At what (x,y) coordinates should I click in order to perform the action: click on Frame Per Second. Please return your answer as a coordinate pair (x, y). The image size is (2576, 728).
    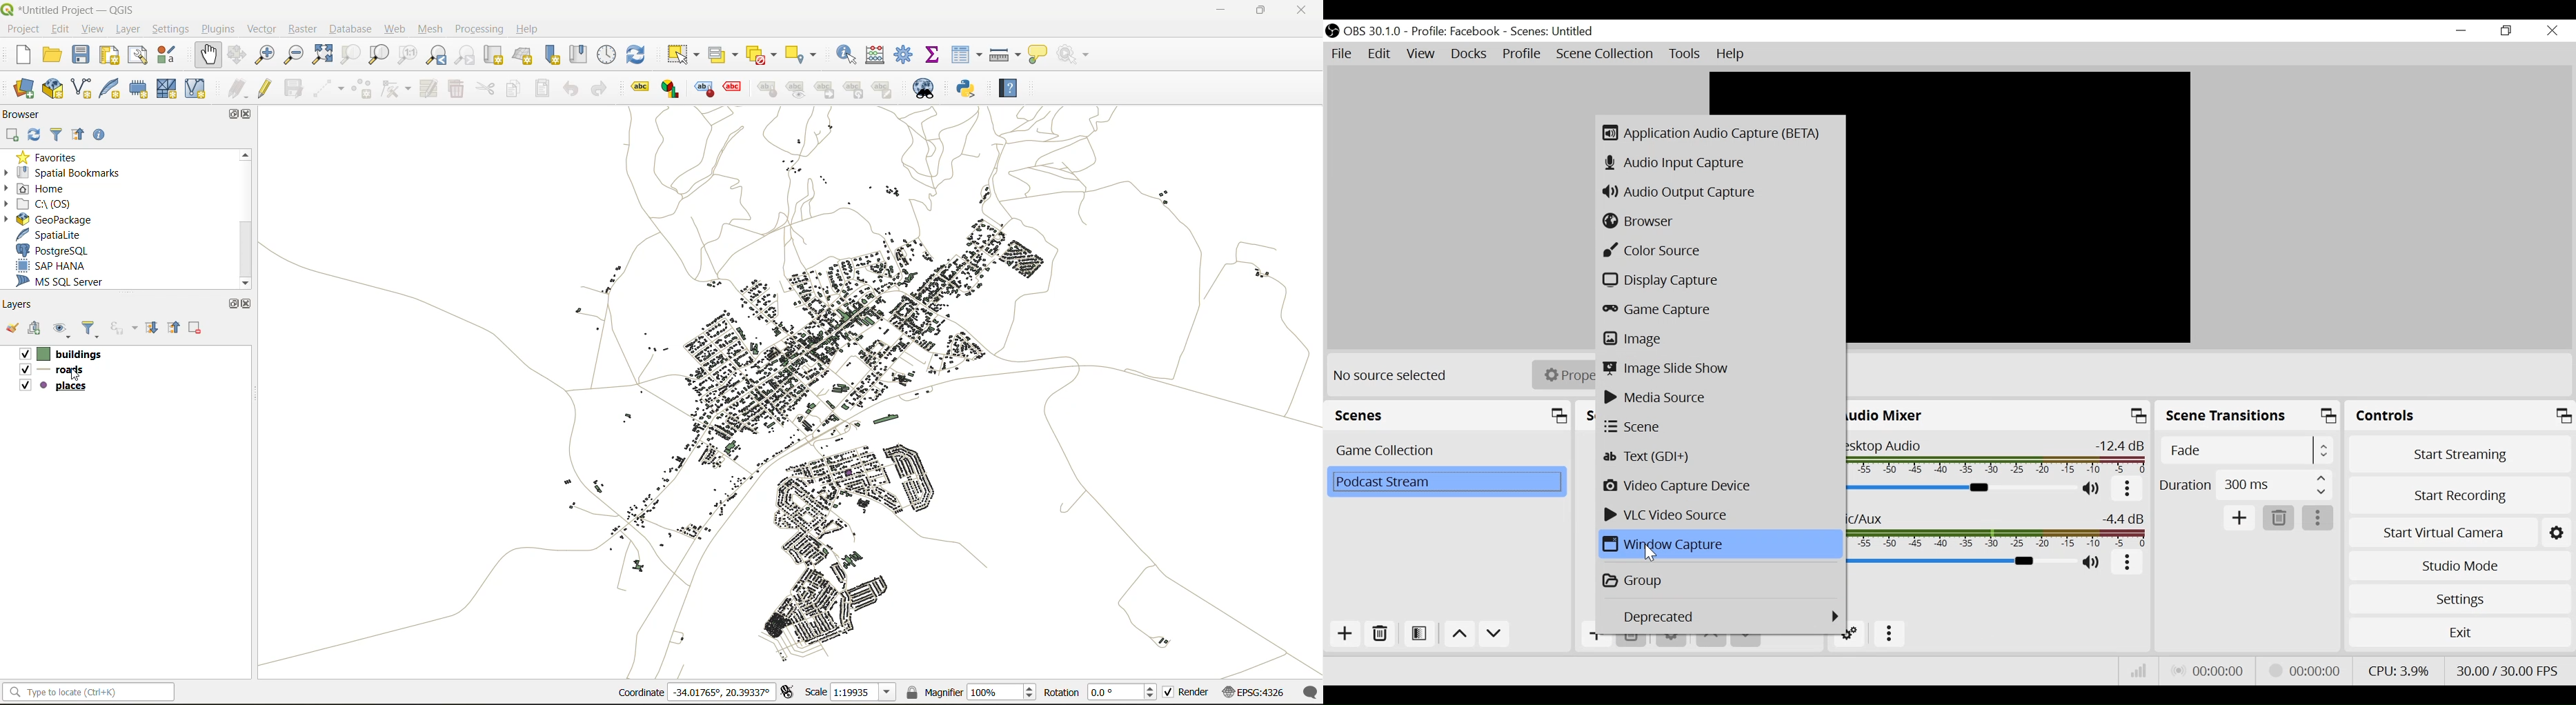
    Looking at the image, I should click on (2509, 670).